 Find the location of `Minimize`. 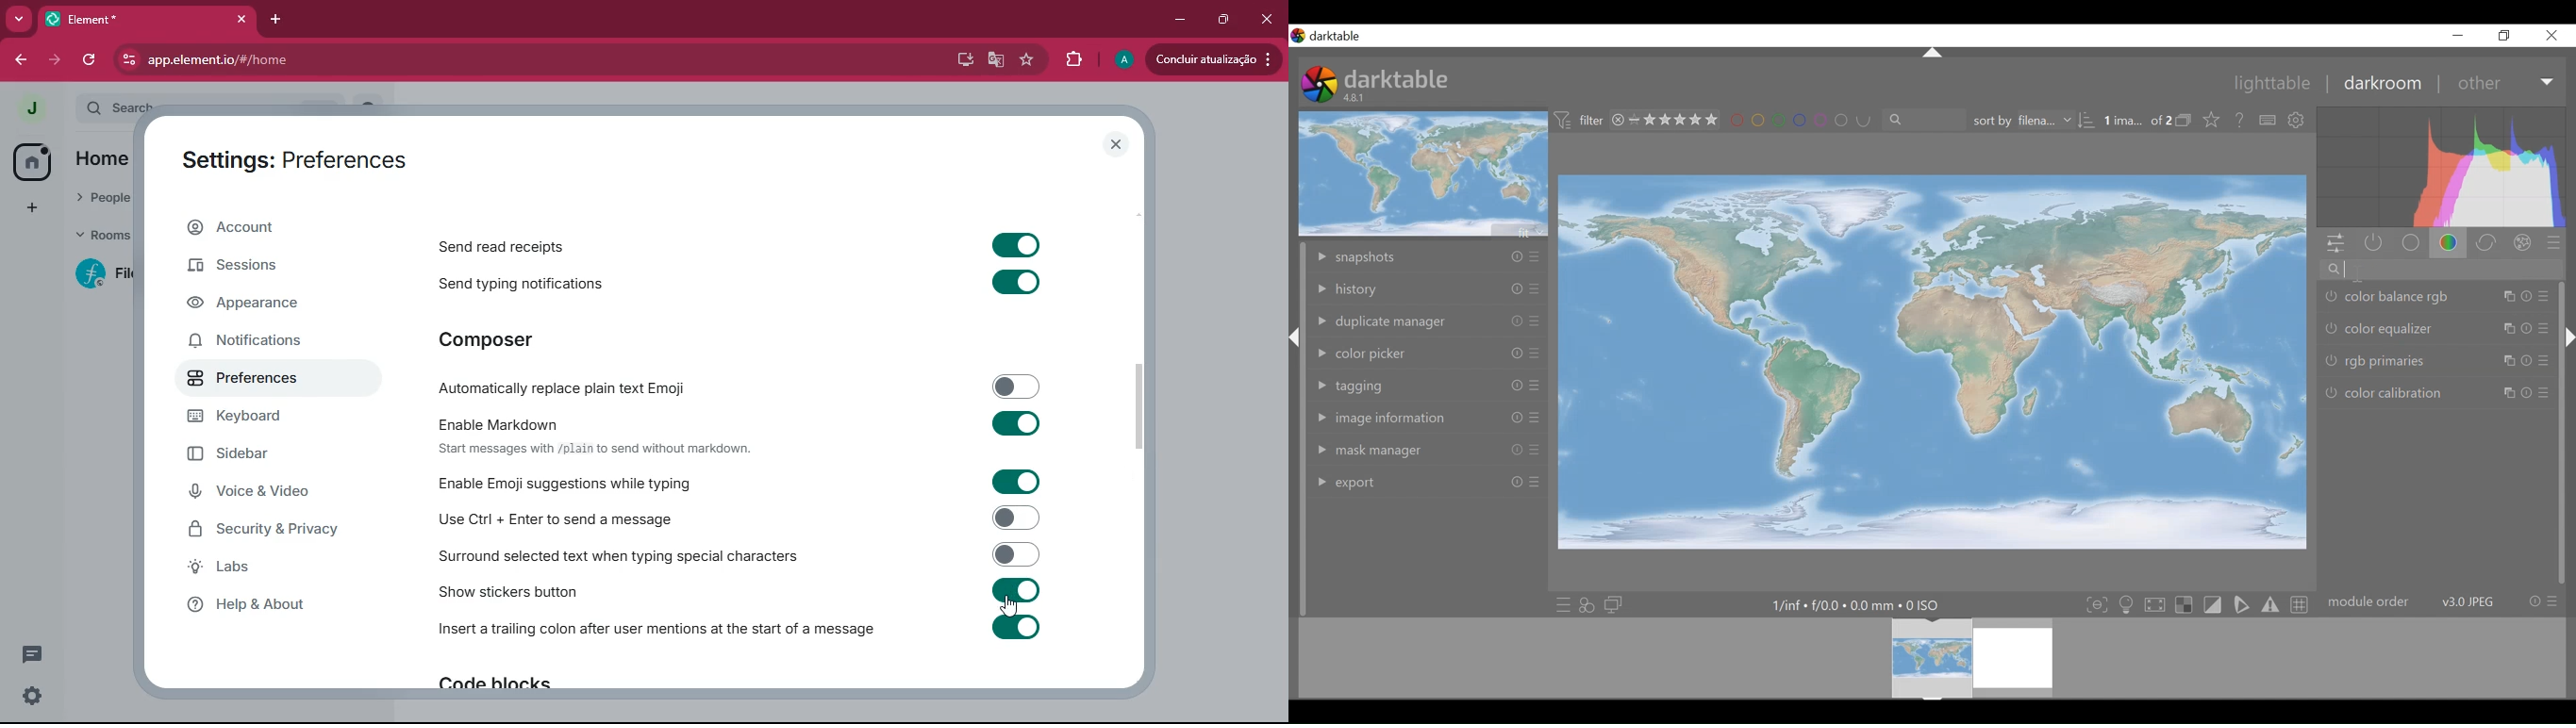

Minimize is located at coordinates (2458, 35).